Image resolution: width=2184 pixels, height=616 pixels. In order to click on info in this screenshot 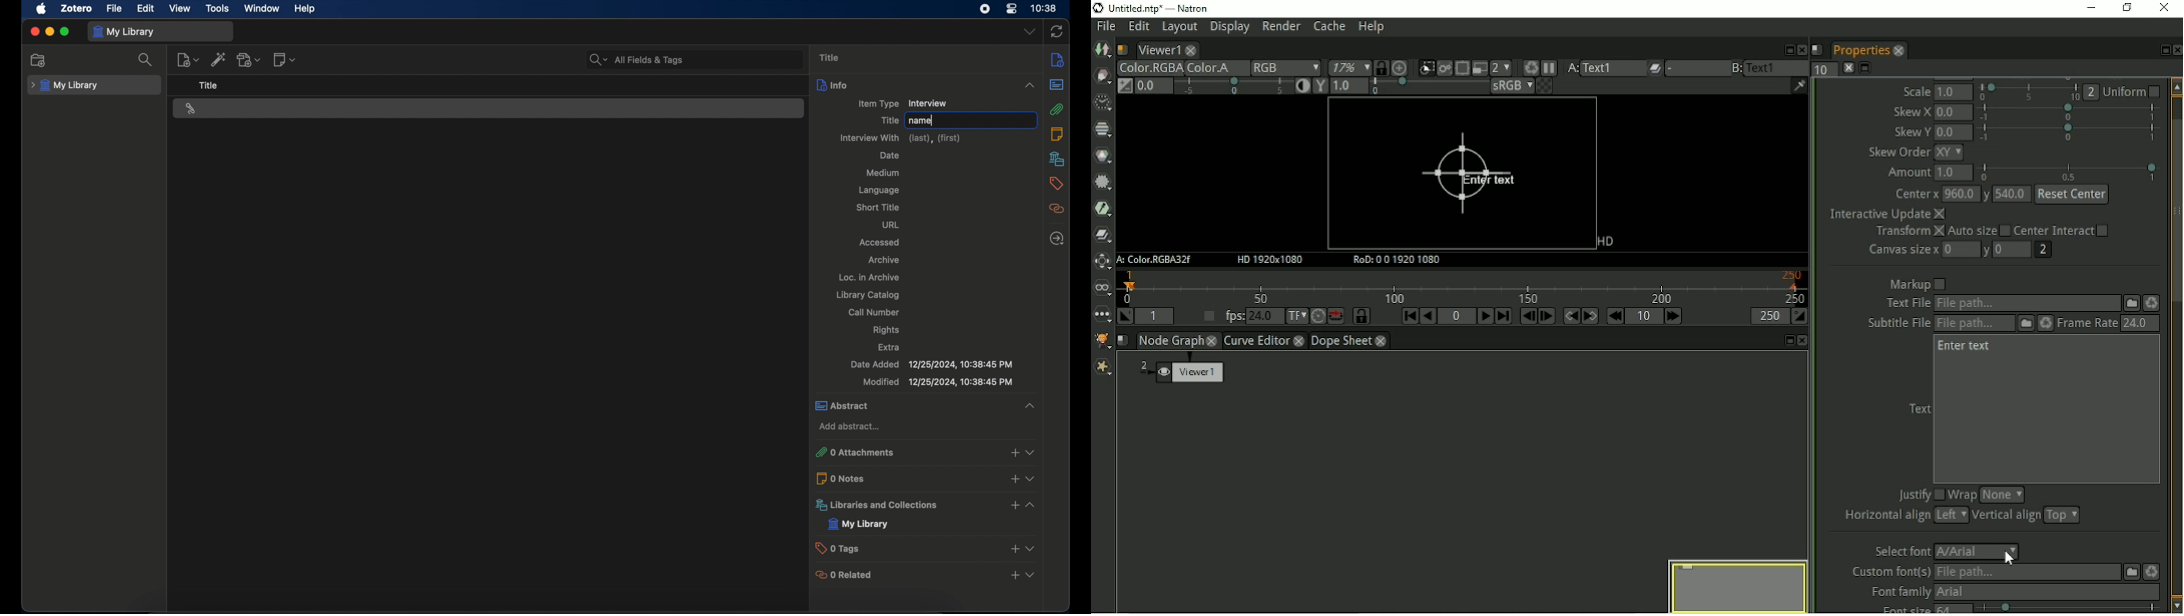, I will do `click(928, 85)`.